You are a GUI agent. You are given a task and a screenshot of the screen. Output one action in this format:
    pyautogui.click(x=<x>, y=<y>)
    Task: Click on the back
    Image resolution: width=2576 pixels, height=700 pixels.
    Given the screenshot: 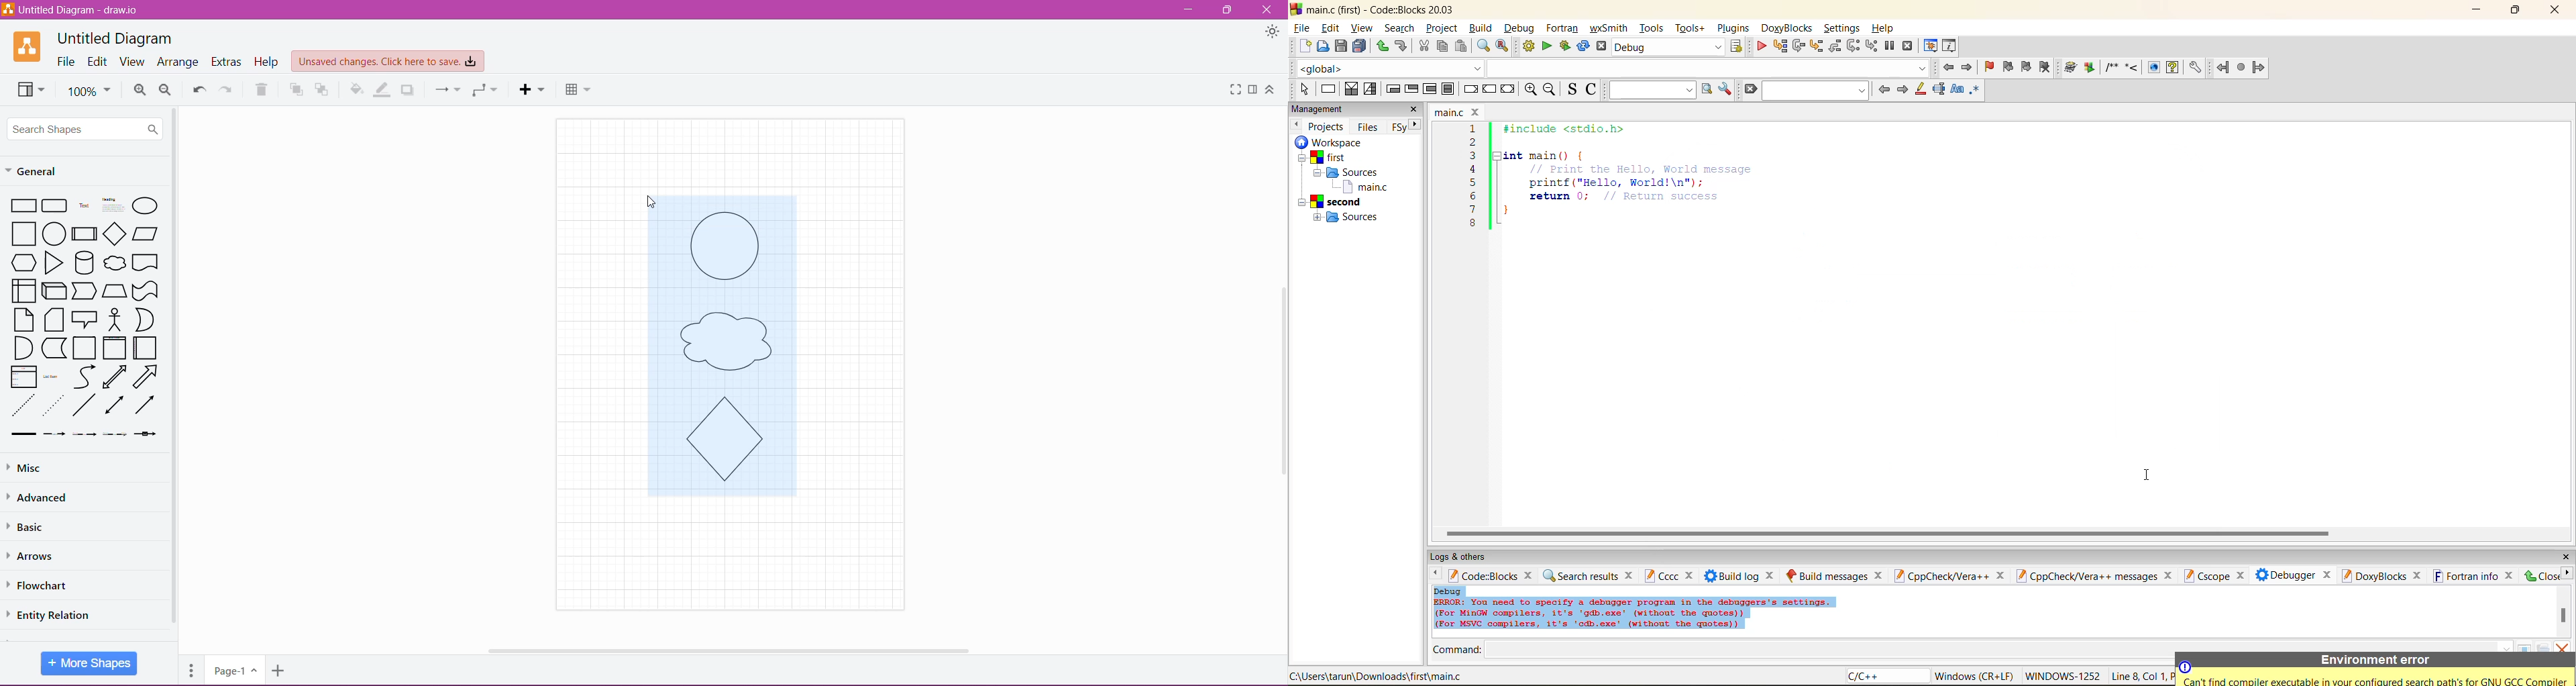 What is the action you would take?
    pyautogui.click(x=2224, y=67)
    